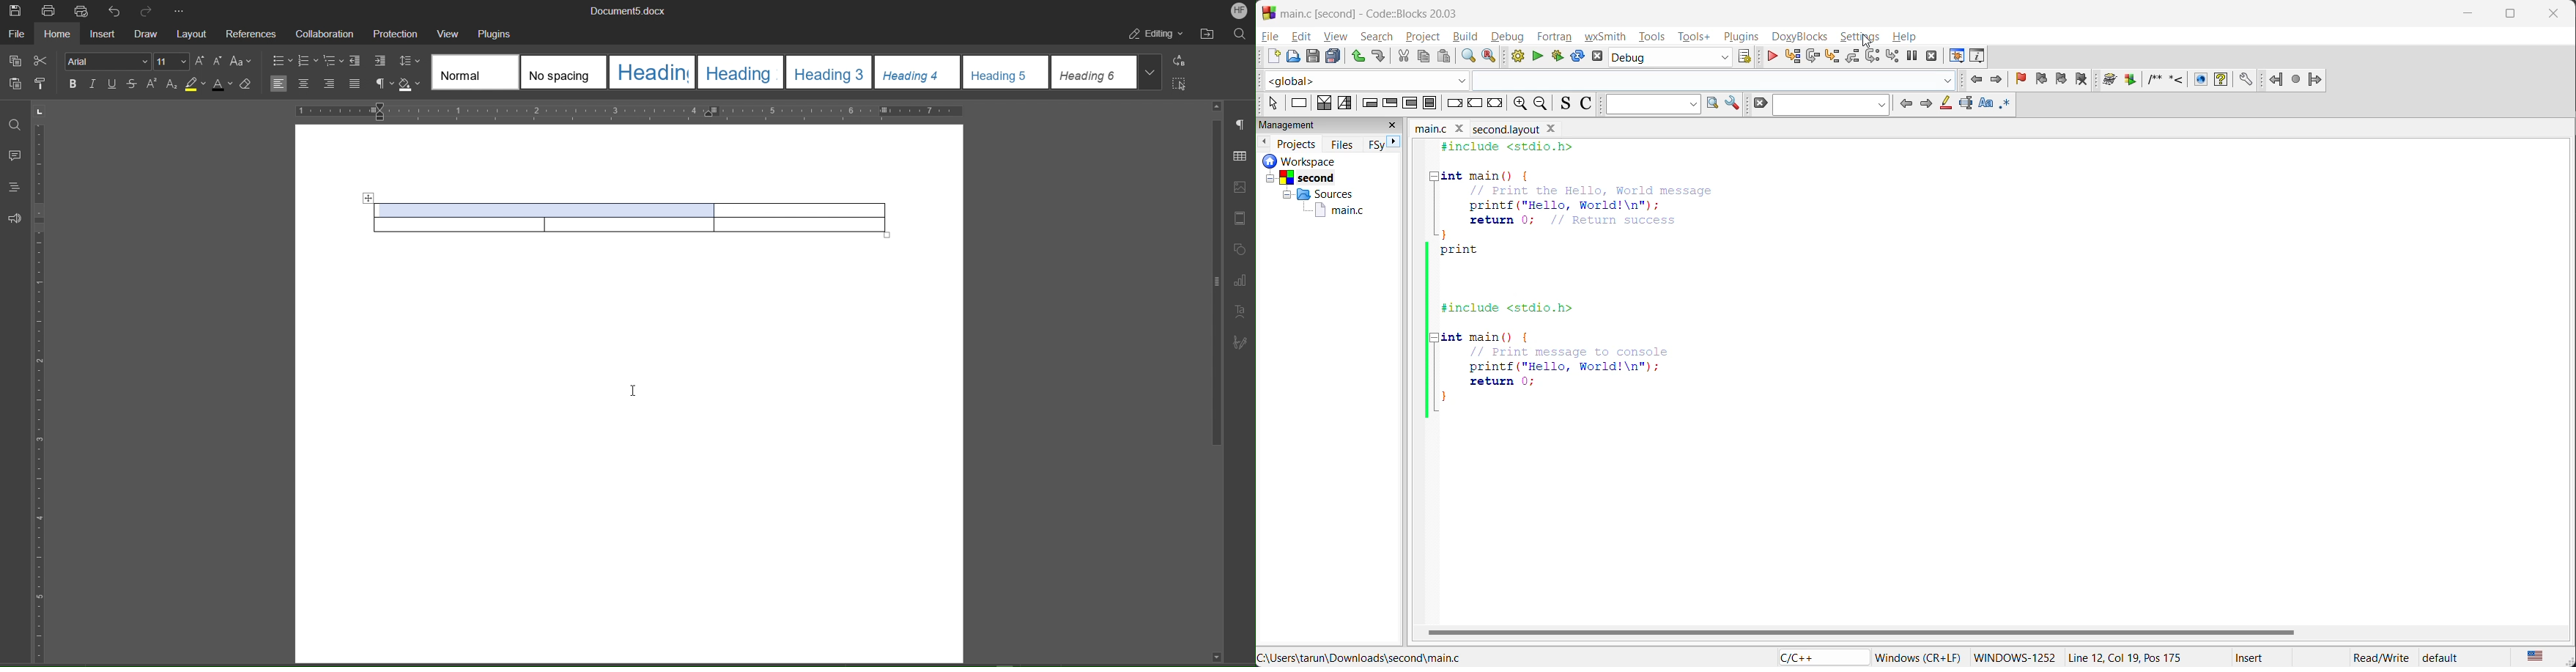 The height and width of the screenshot is (672, 2576). I want to click on app name and file name, so click(1399, 12).